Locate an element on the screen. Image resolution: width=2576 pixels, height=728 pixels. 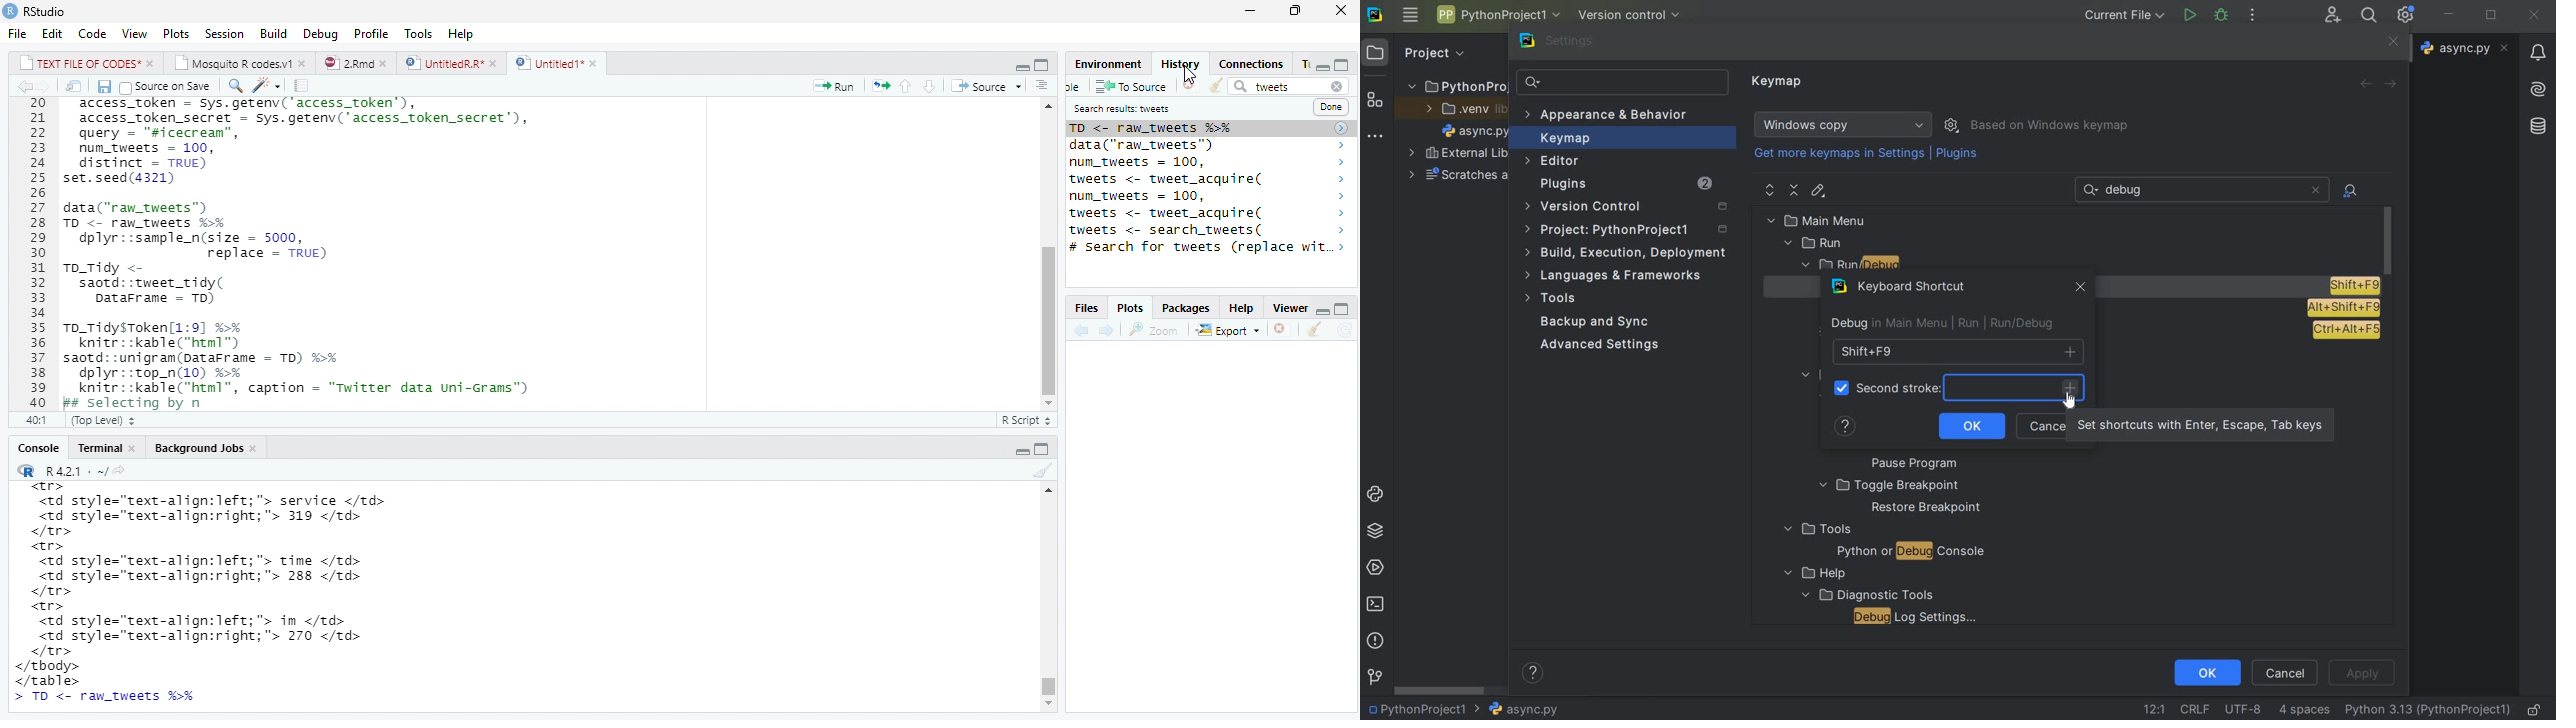
Viewer is located at coordinates (1287, 307).